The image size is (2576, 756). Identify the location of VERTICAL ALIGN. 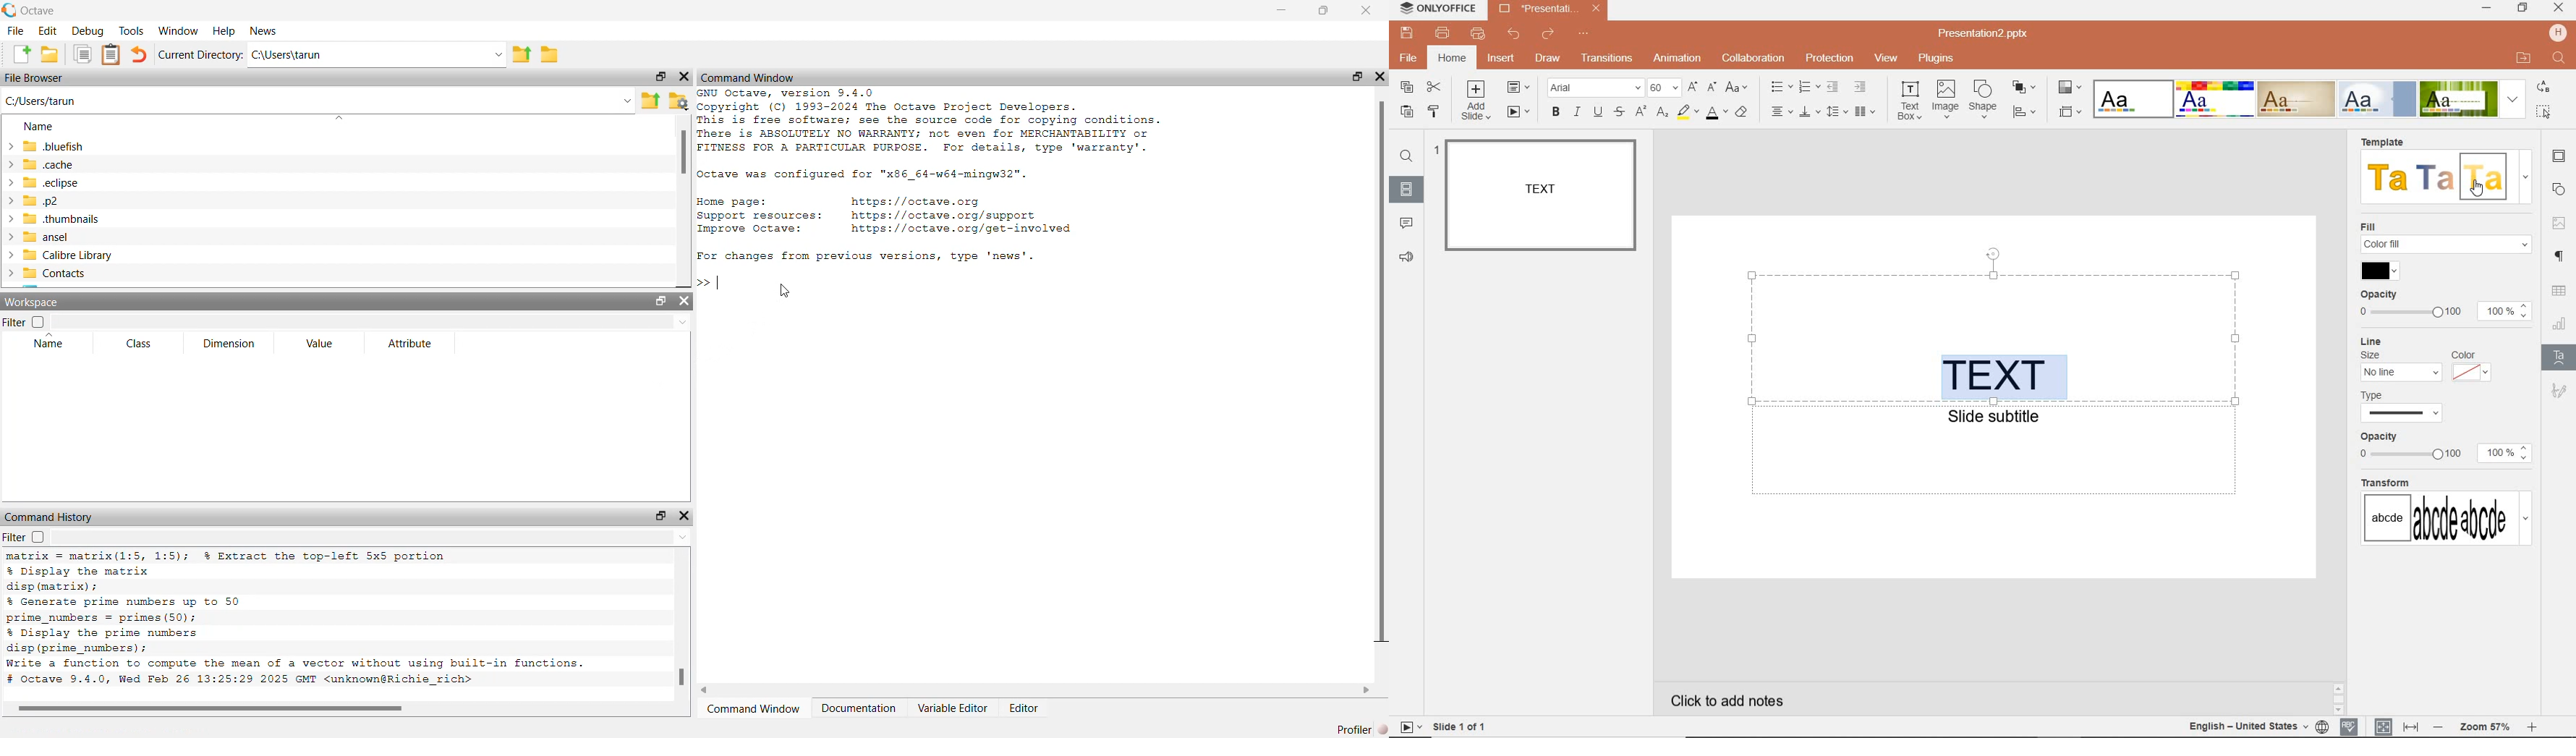
(1809, 113).